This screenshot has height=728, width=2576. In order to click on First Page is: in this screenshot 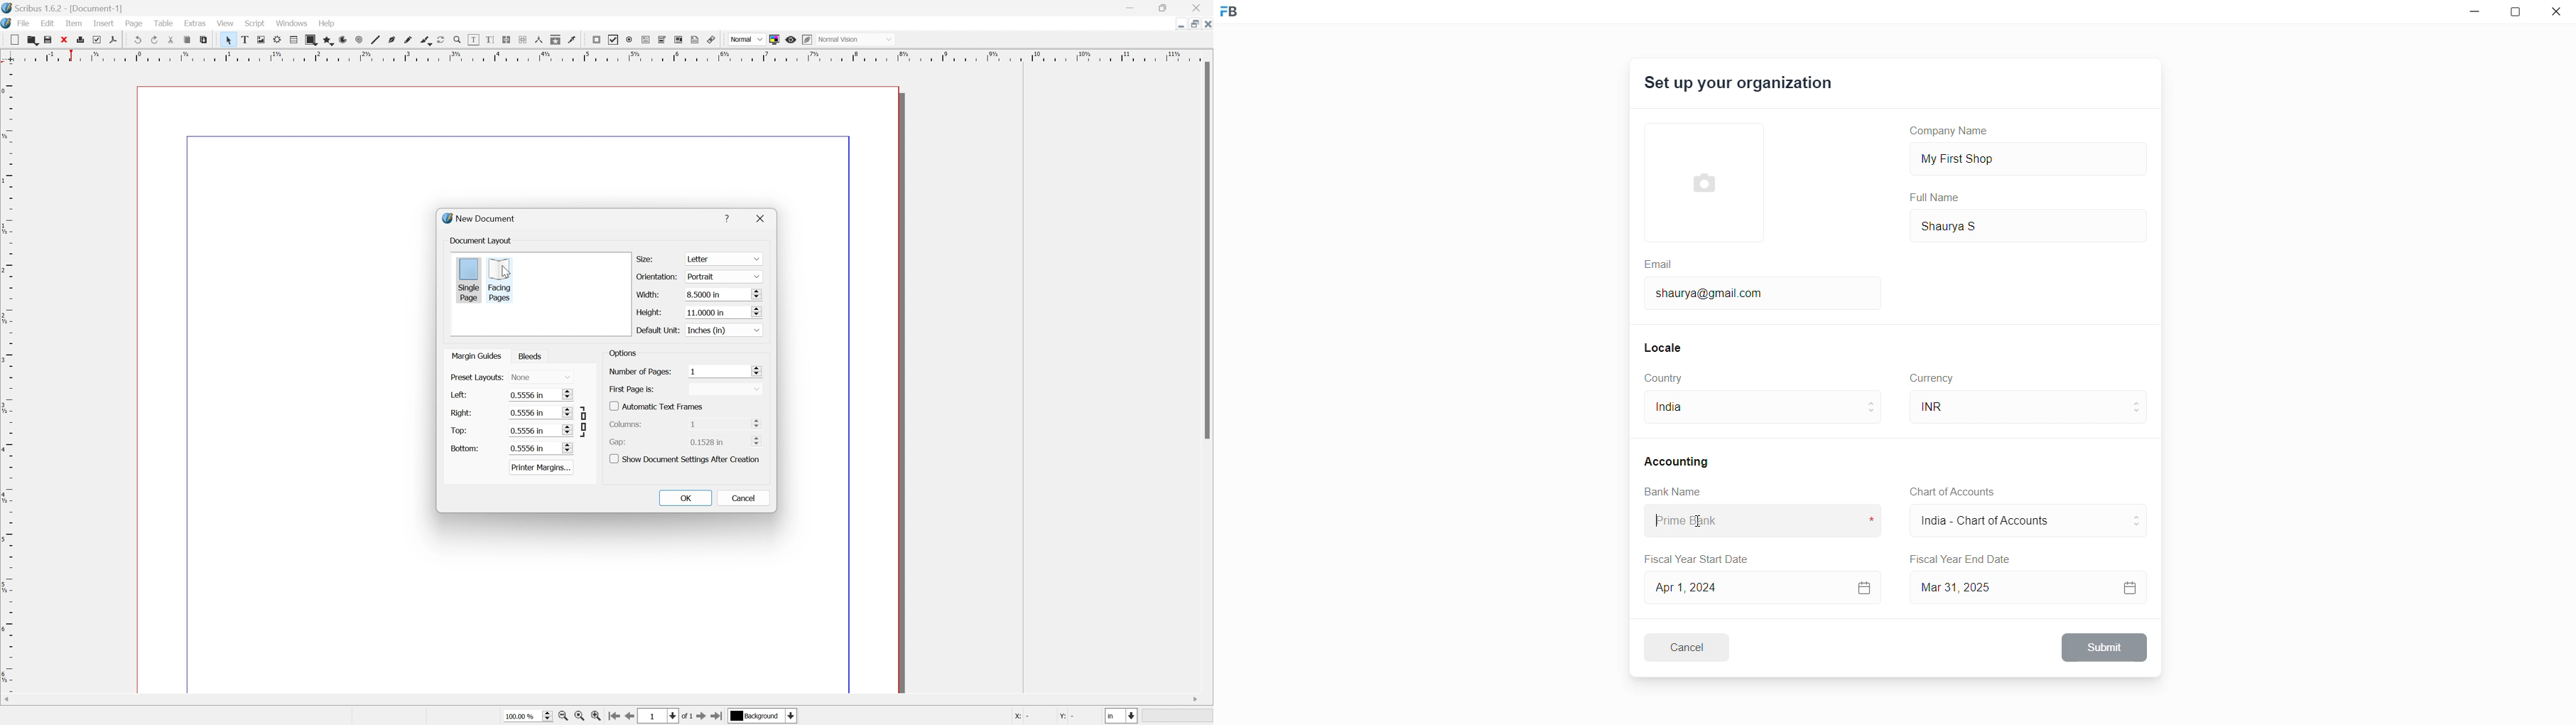, I will do `click(727, 389)`.